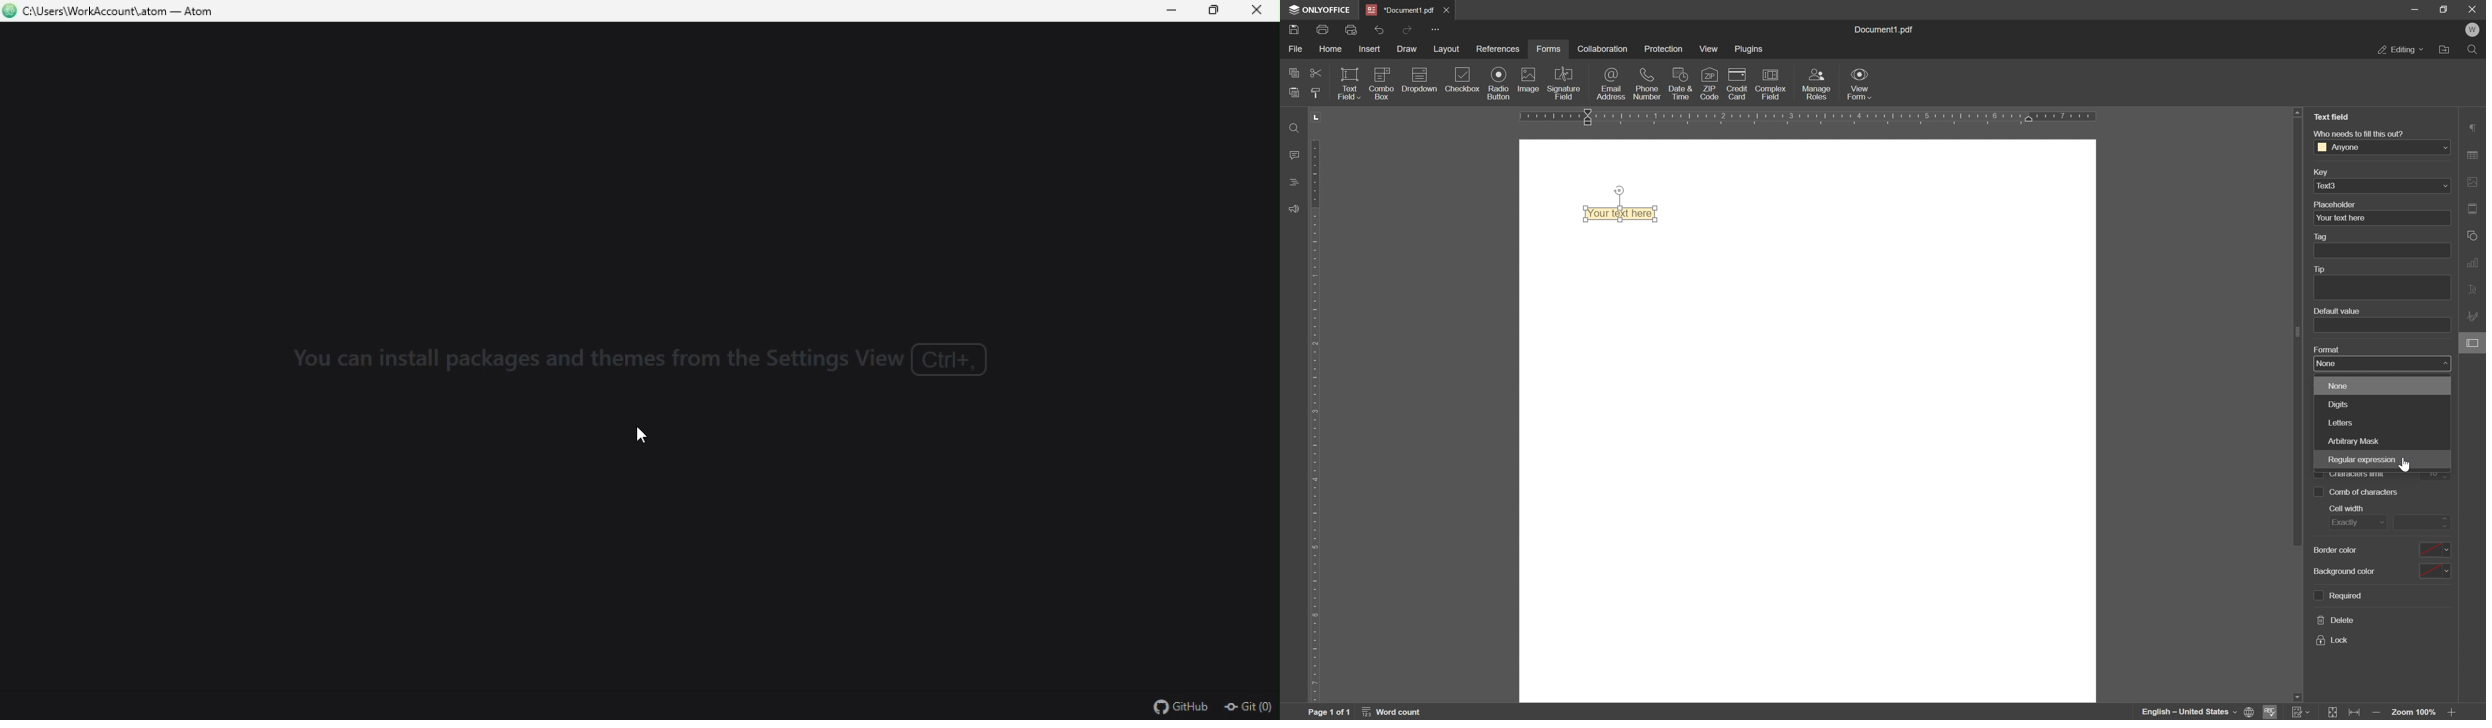 This screenshot has height=728, width=2492. What do you see at coordinates (1379, 29) in the screenshot?
I see `undo` at bounding box center [1379, 29].